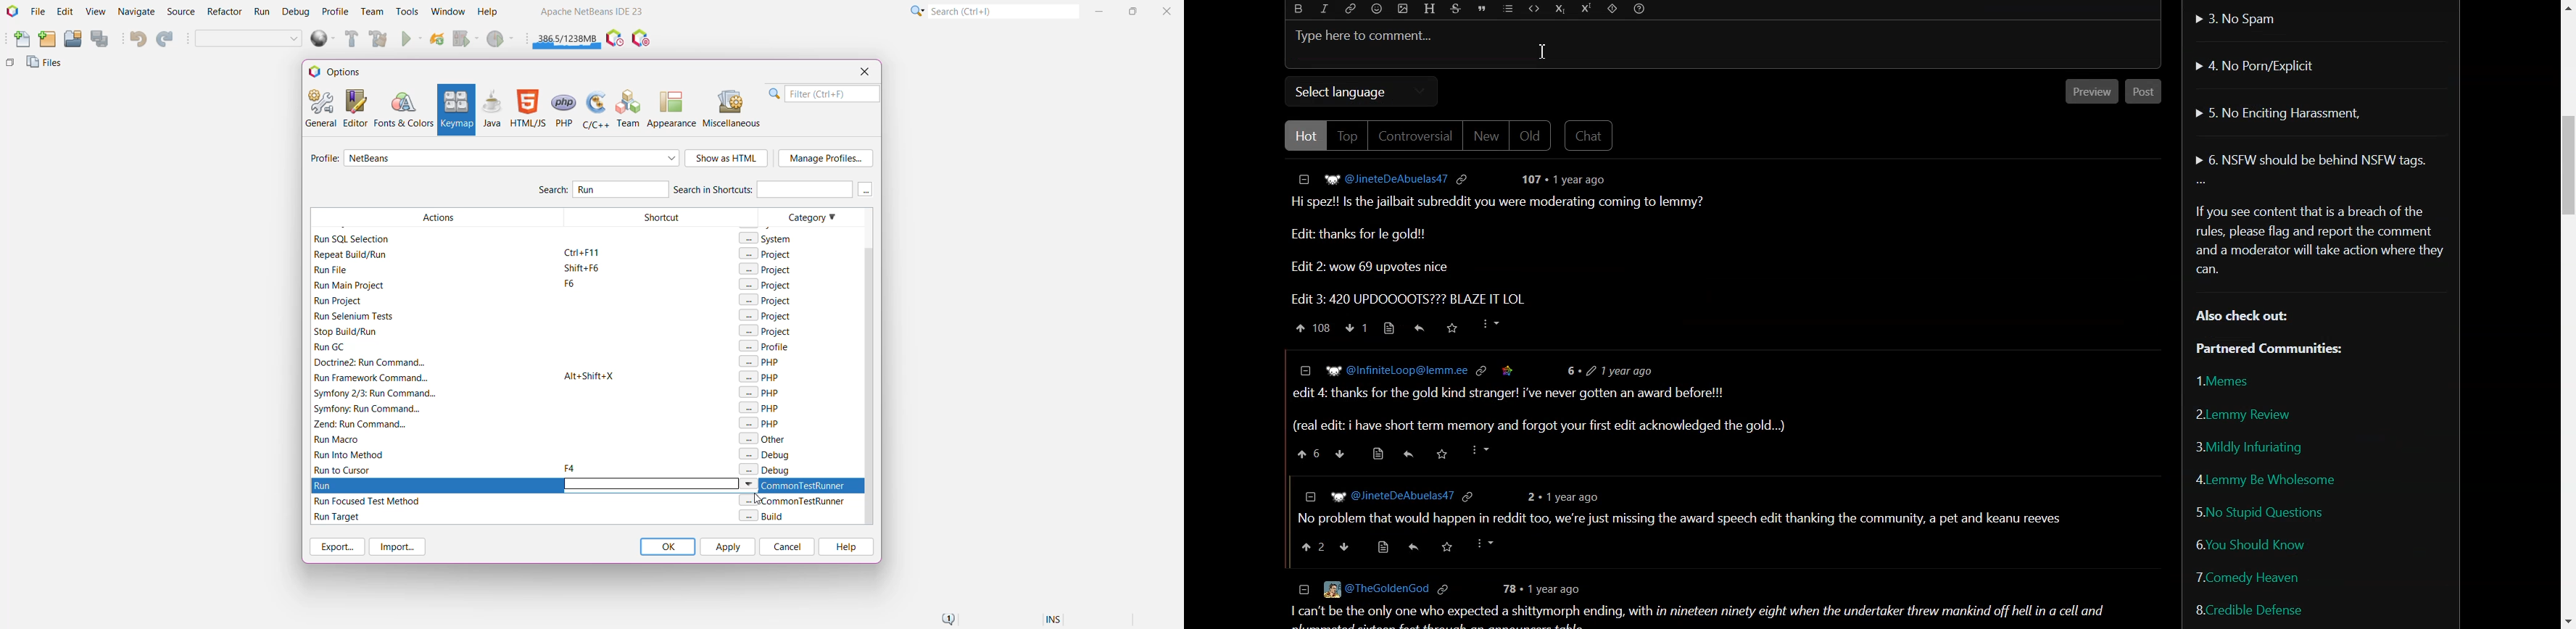 This screenshot has width=2576, height=644. I want to click on Code, so click(1535, 9).